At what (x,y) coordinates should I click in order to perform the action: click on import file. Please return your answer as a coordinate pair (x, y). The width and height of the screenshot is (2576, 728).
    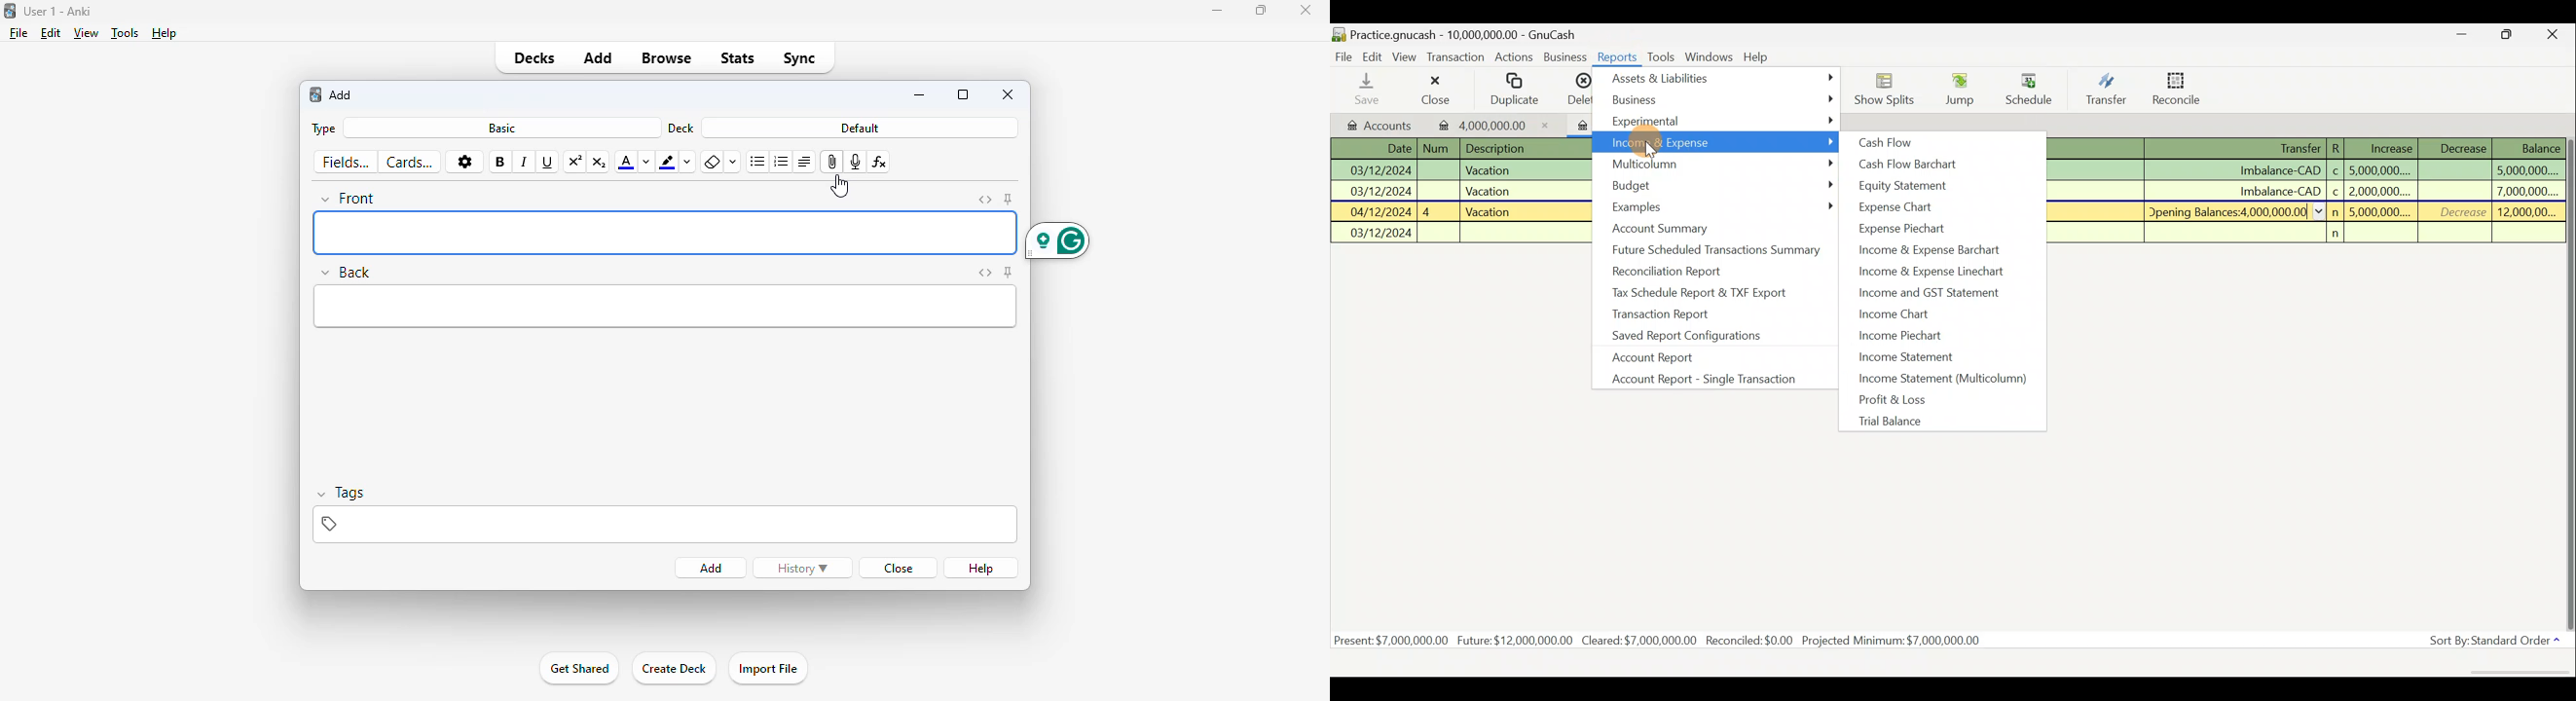
    Looking at the image, I should click on (766, 669).